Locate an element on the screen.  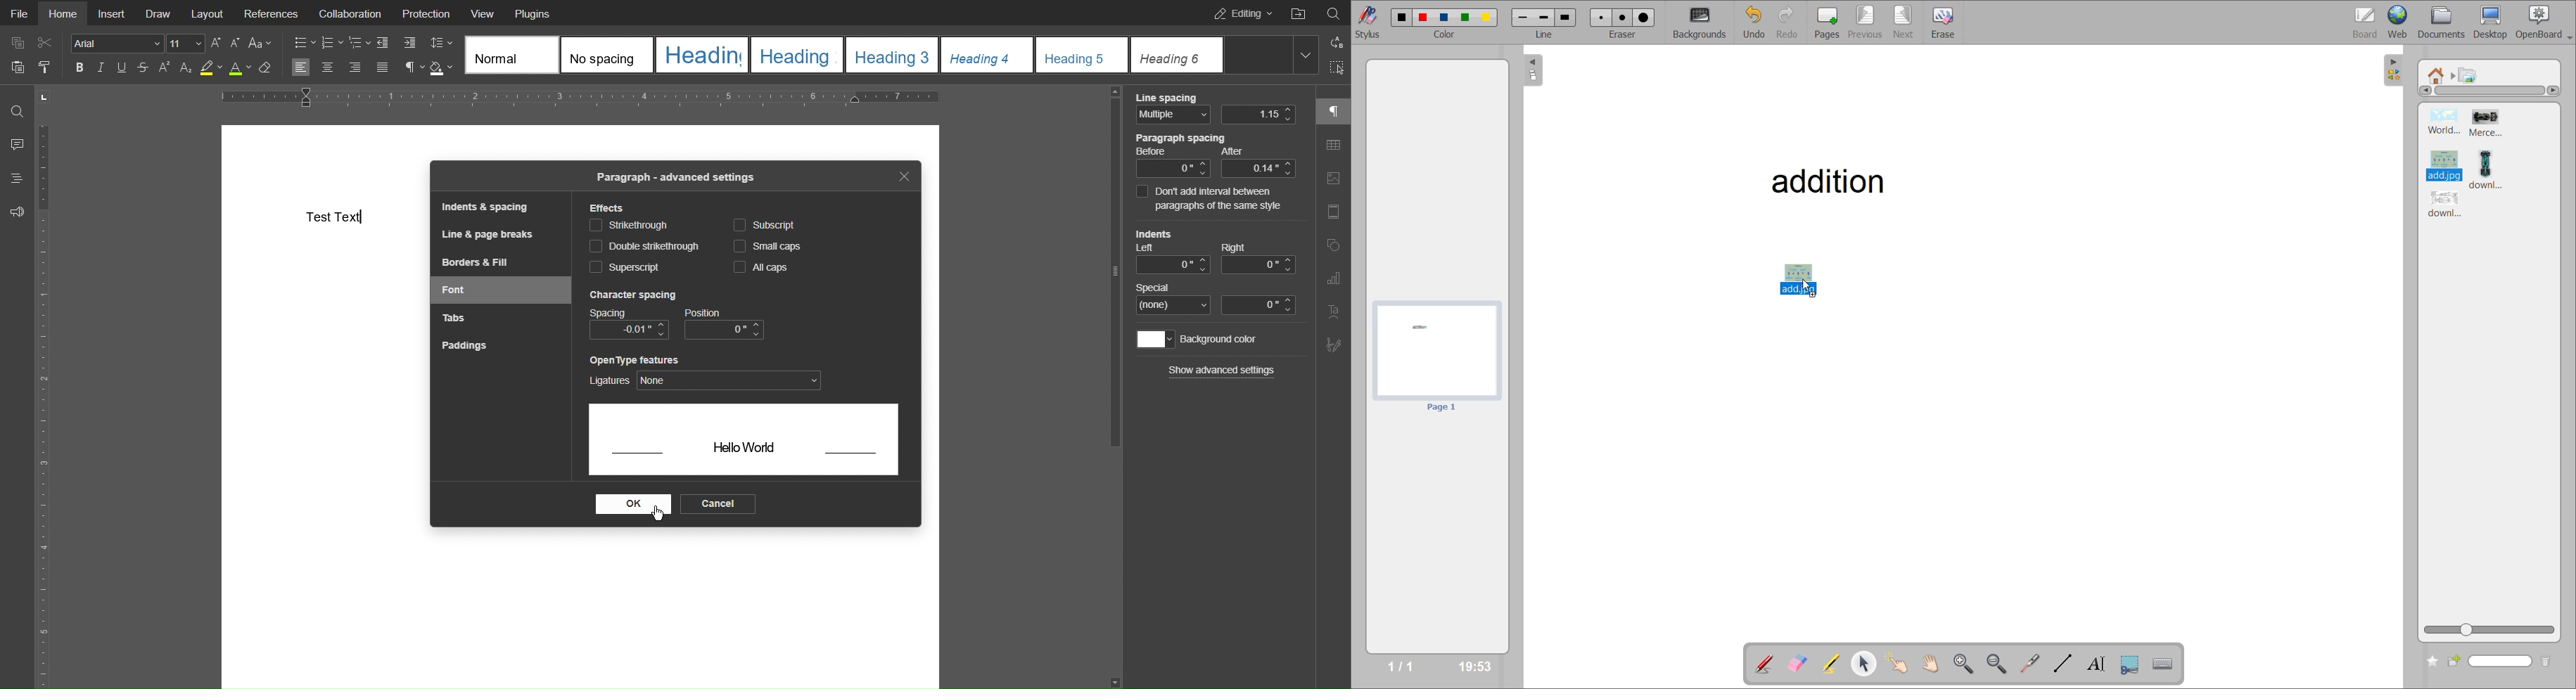
Paragraph Settings is located at coordinates (414, 68).